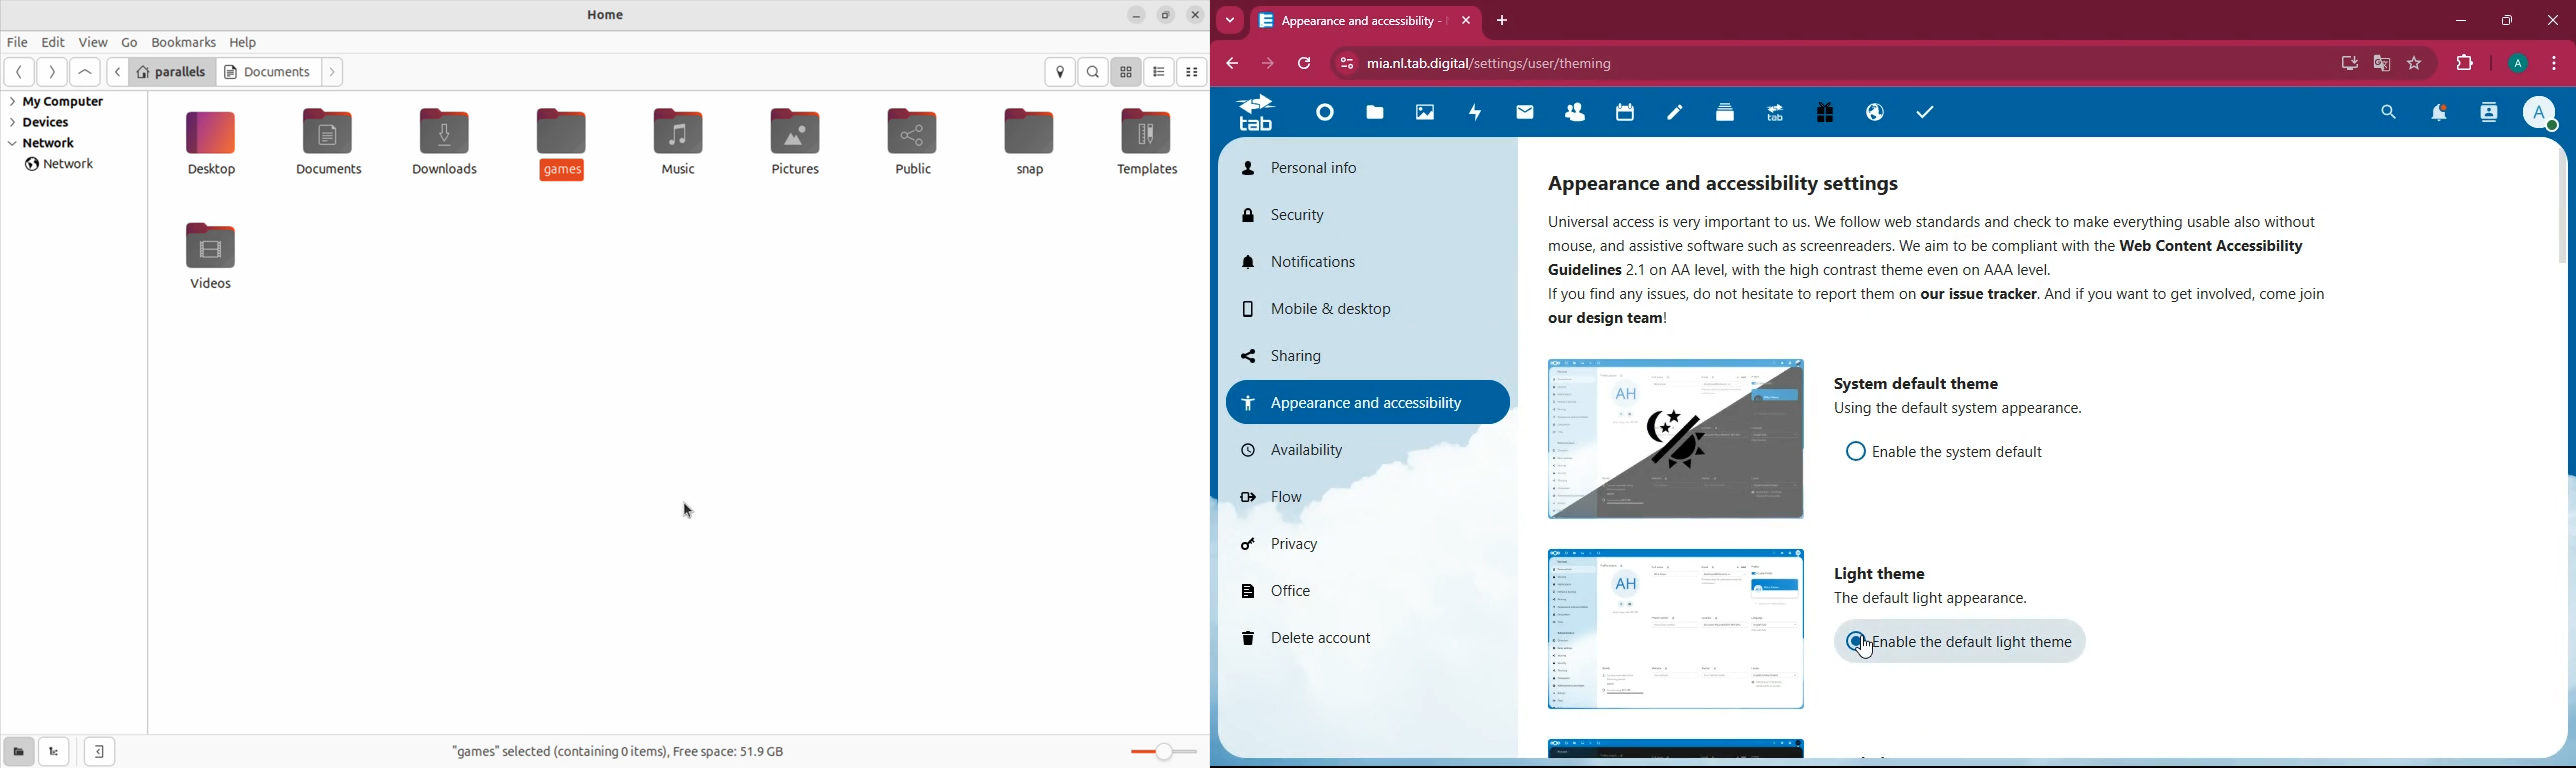 The height and width of the screenshot is (784, 2576). I want to click on favourite, so click(2417, 61).